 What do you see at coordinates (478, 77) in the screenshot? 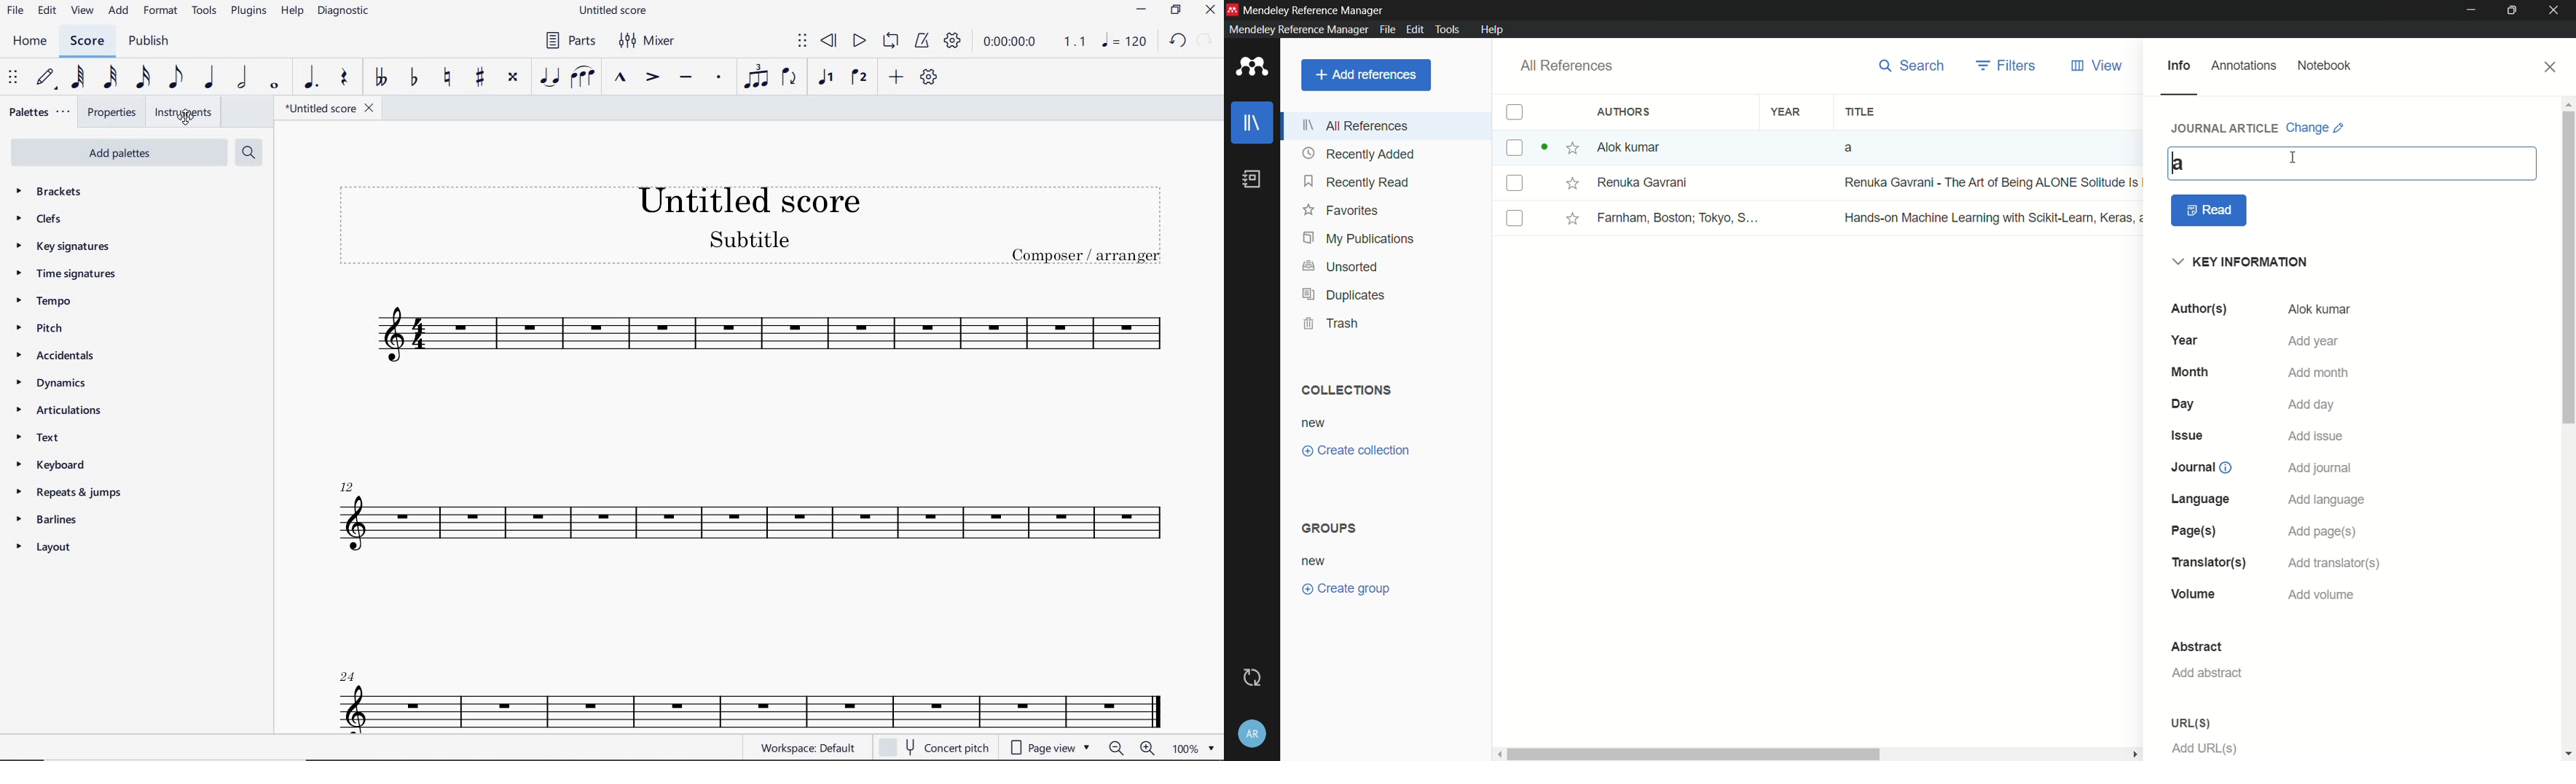
I see `TOGGLE SHARP` at bounding box center [478, 77].